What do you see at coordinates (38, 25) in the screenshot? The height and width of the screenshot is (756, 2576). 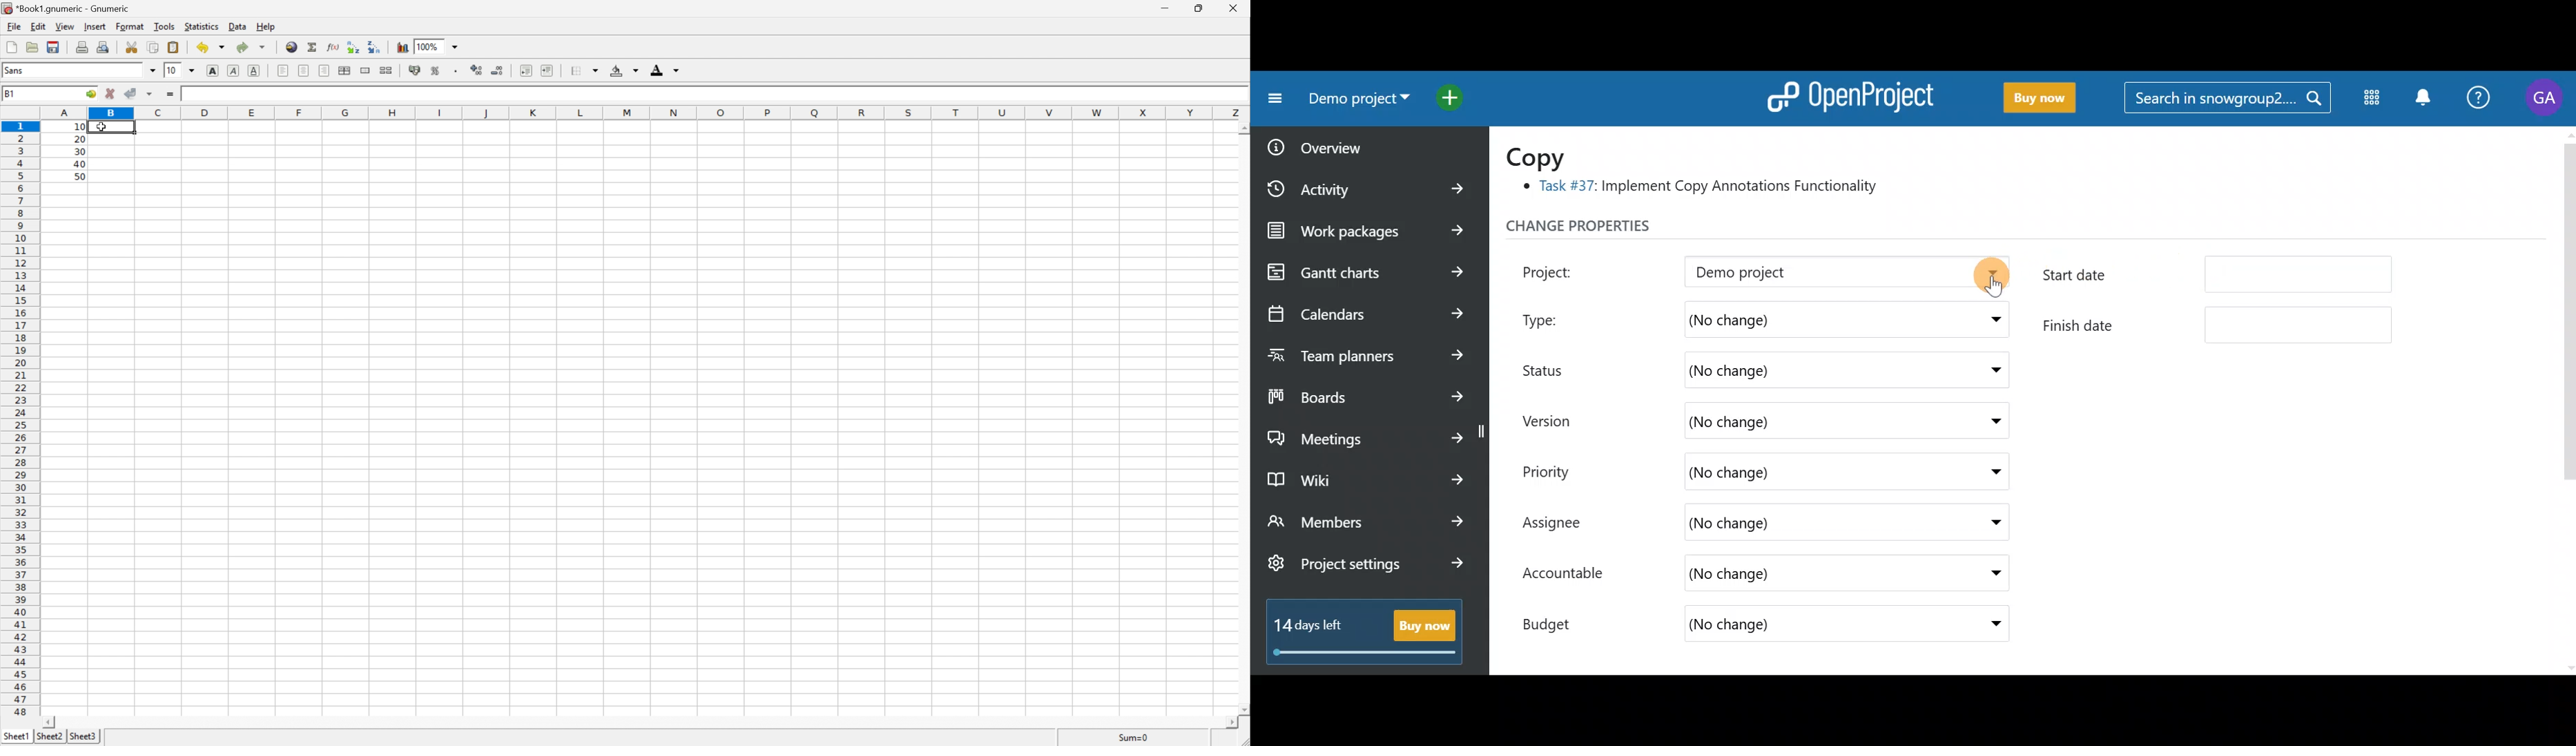 I see `Edit` at bounding box center [38, 25].